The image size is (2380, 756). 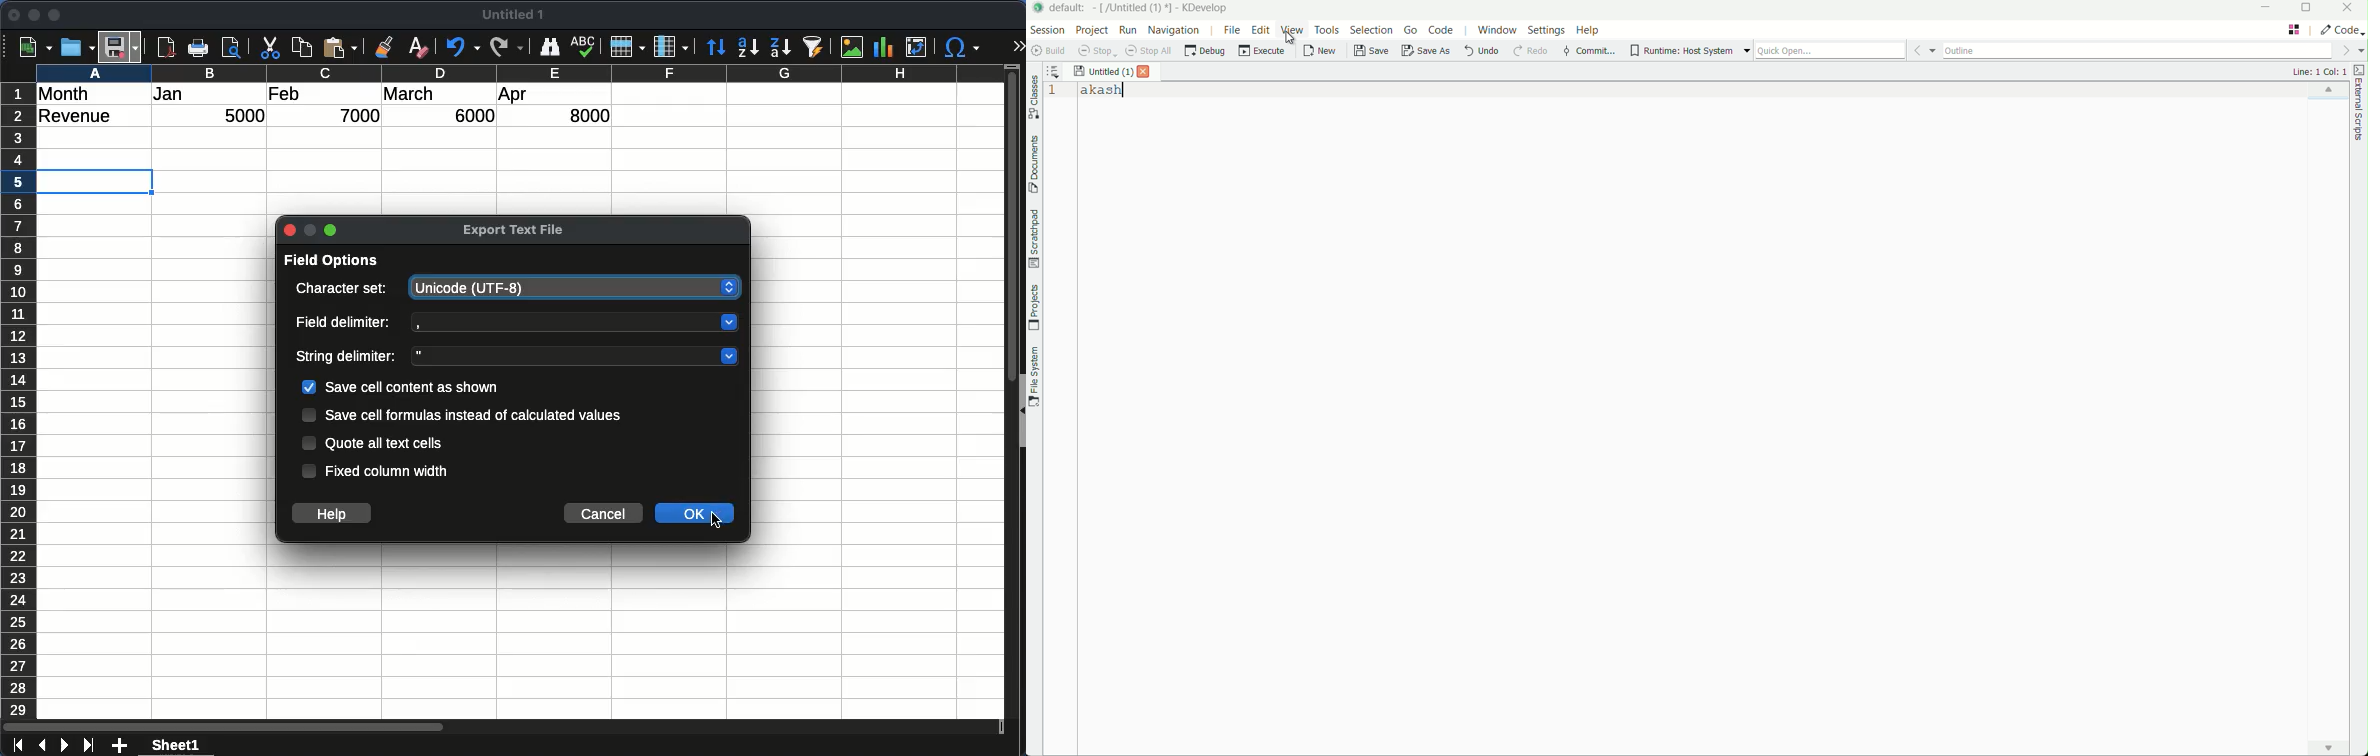 I want to click on close, so click(x=15, y=15).